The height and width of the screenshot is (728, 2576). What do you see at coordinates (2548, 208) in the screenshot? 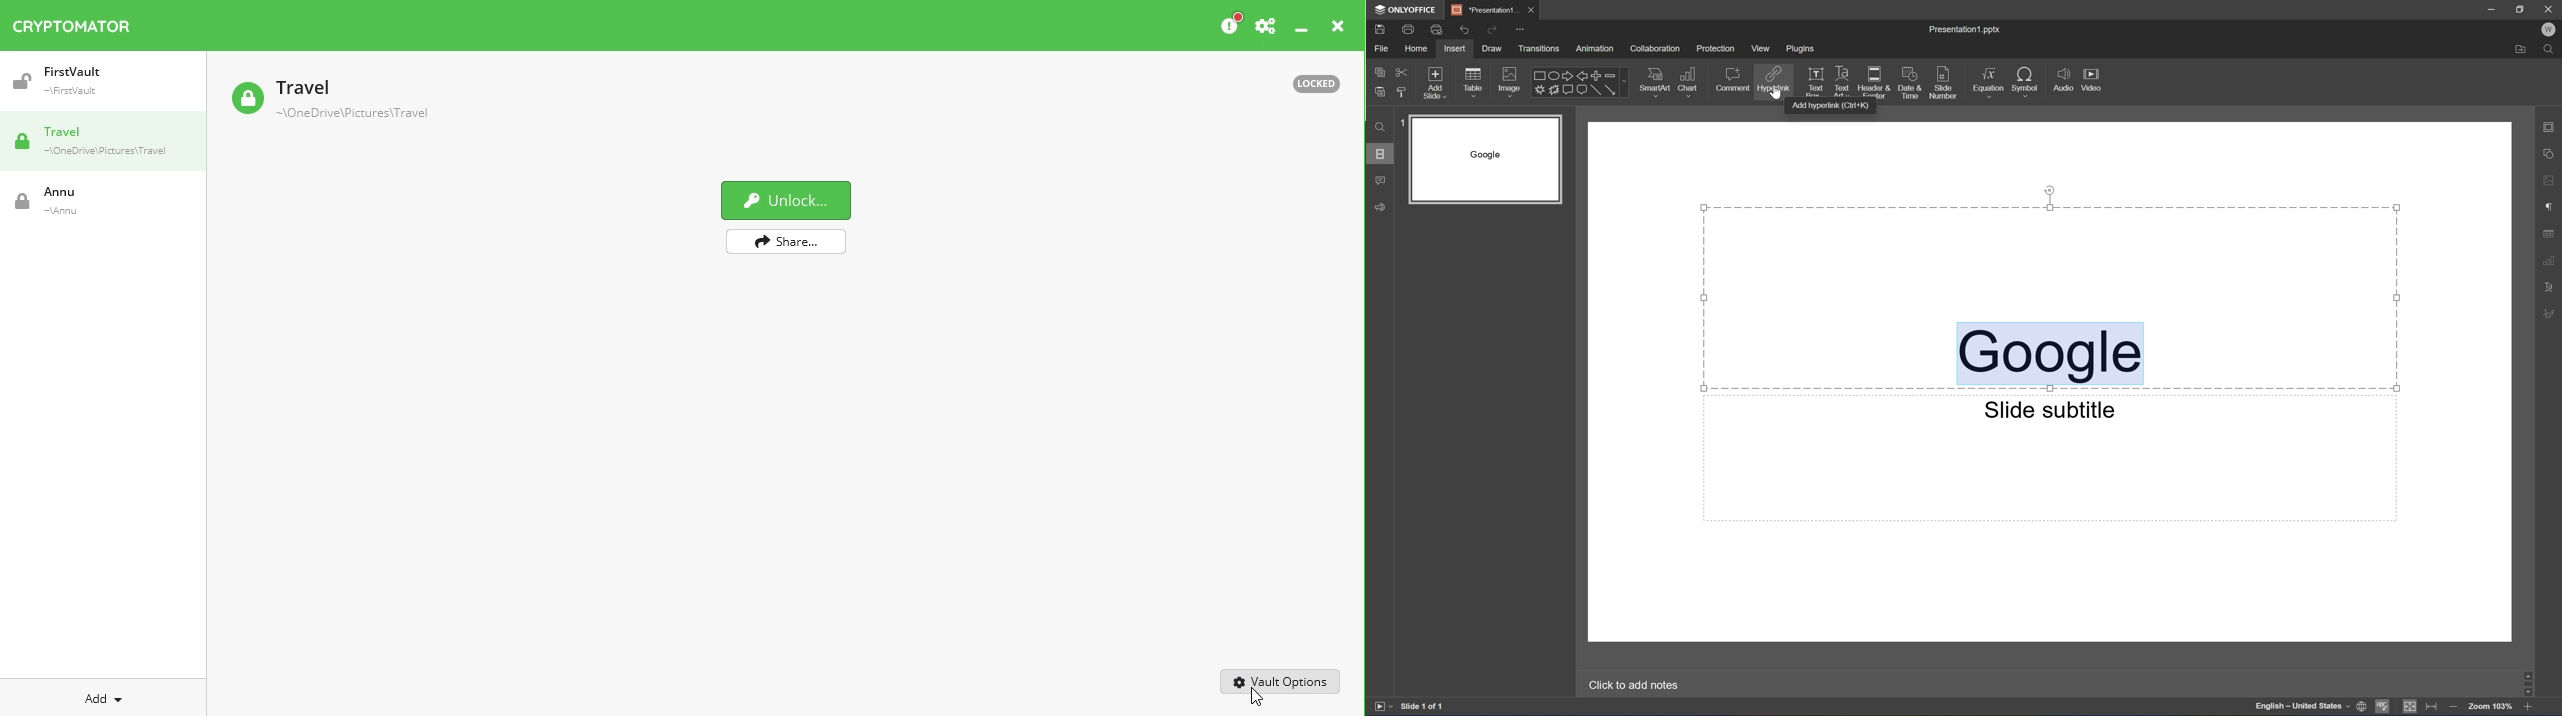
I see `Paragraph settings` at bounding box center [2548, 208].